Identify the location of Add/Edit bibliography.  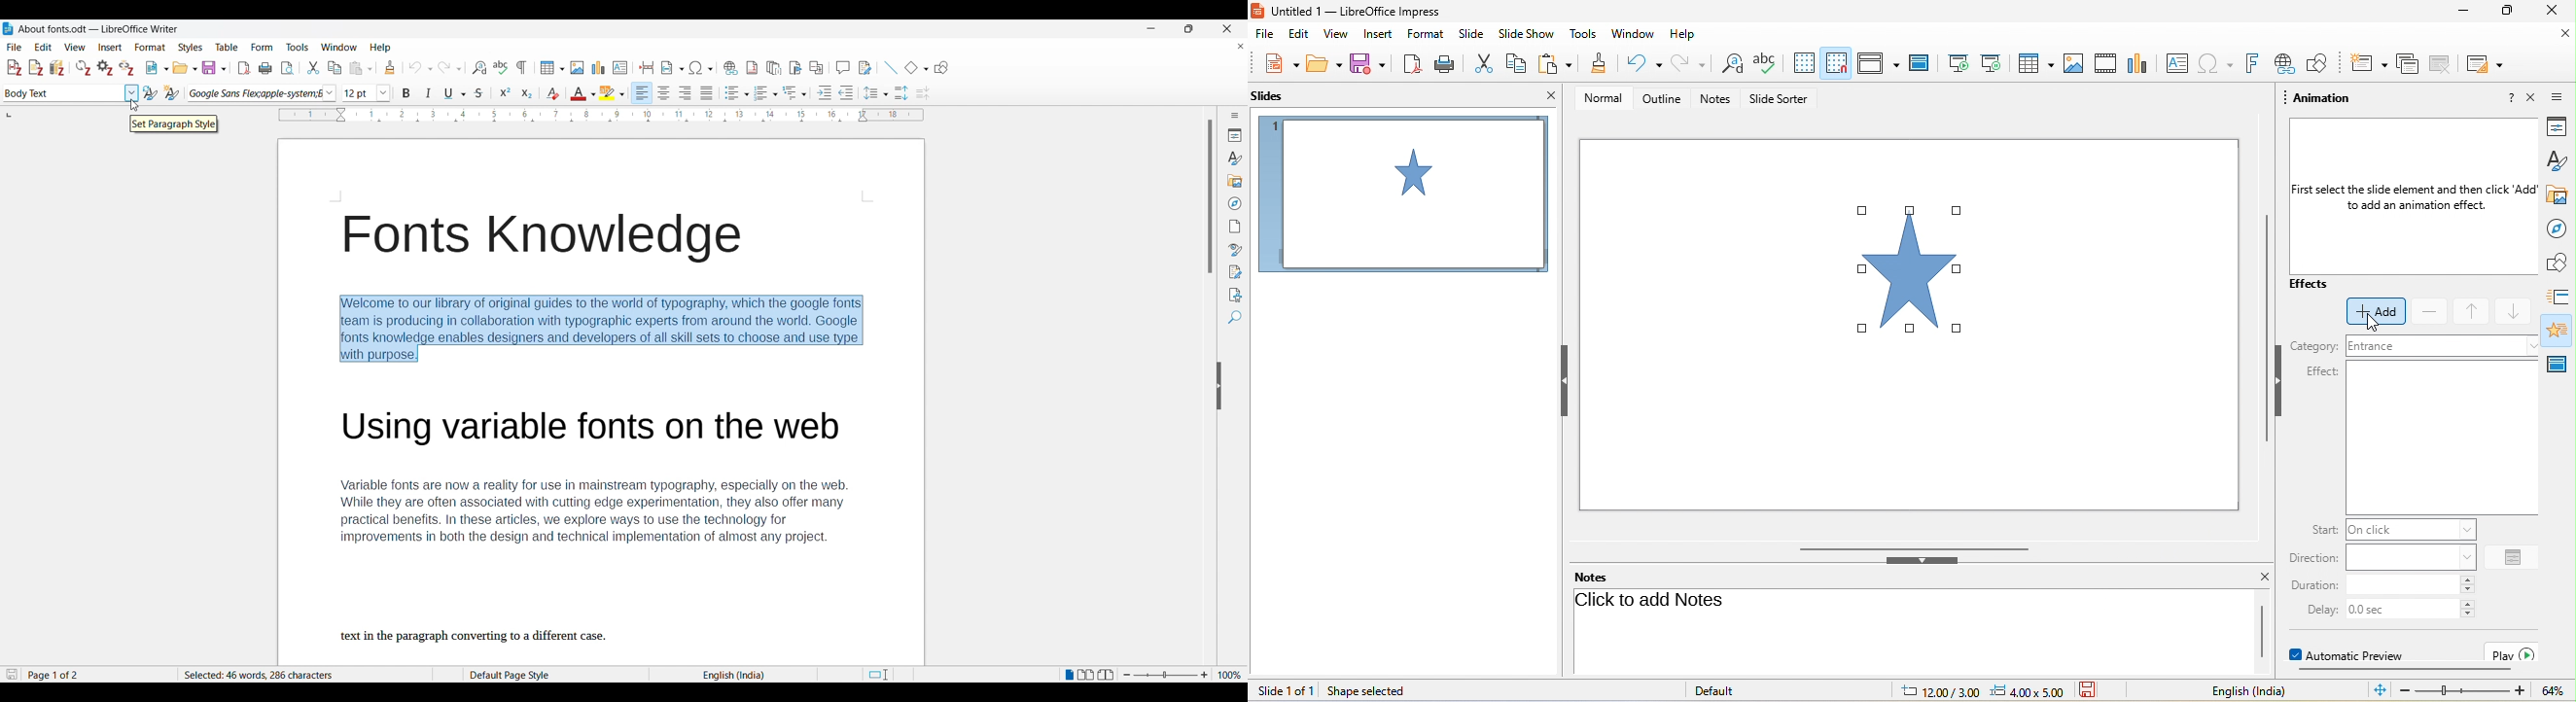
(58, 68).